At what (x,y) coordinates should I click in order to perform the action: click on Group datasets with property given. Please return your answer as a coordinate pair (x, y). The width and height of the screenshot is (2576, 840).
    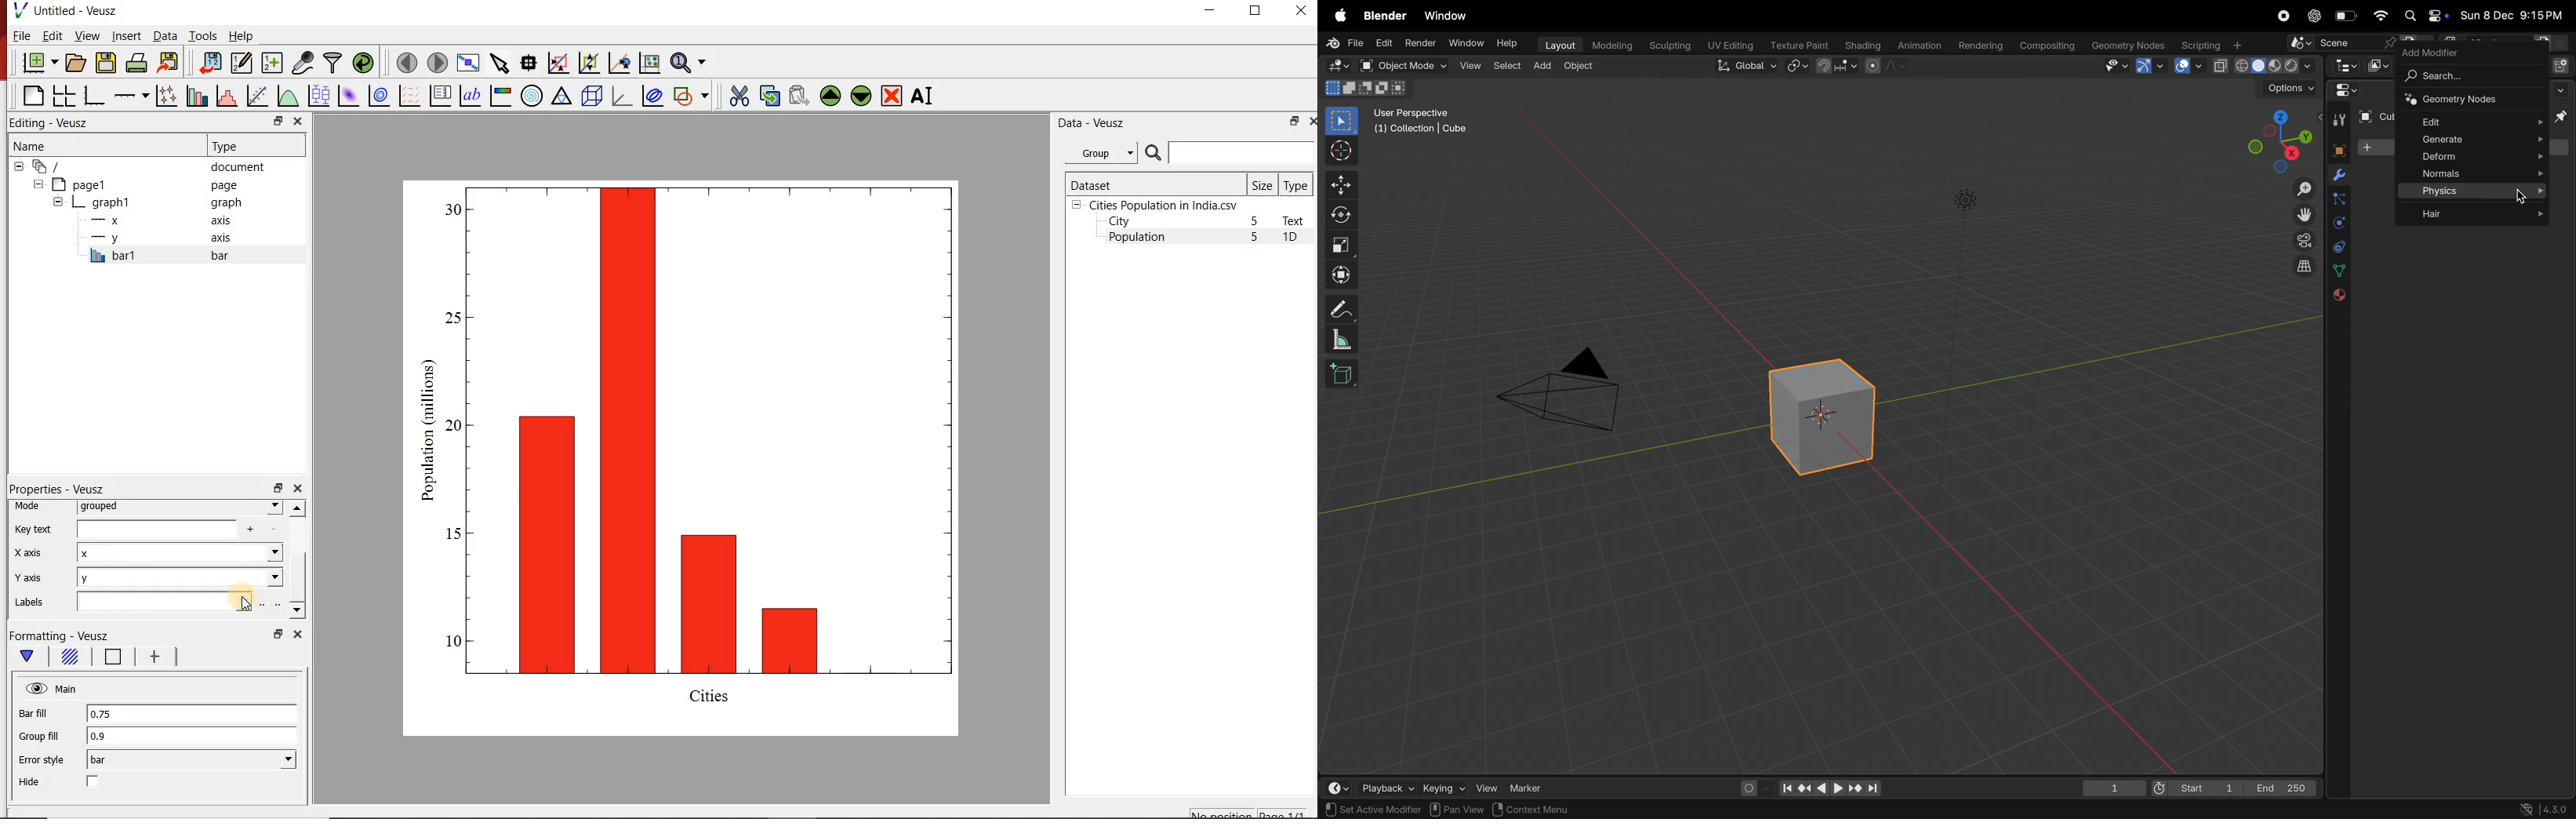
    Looking at the image, I should click on (1100, 152).